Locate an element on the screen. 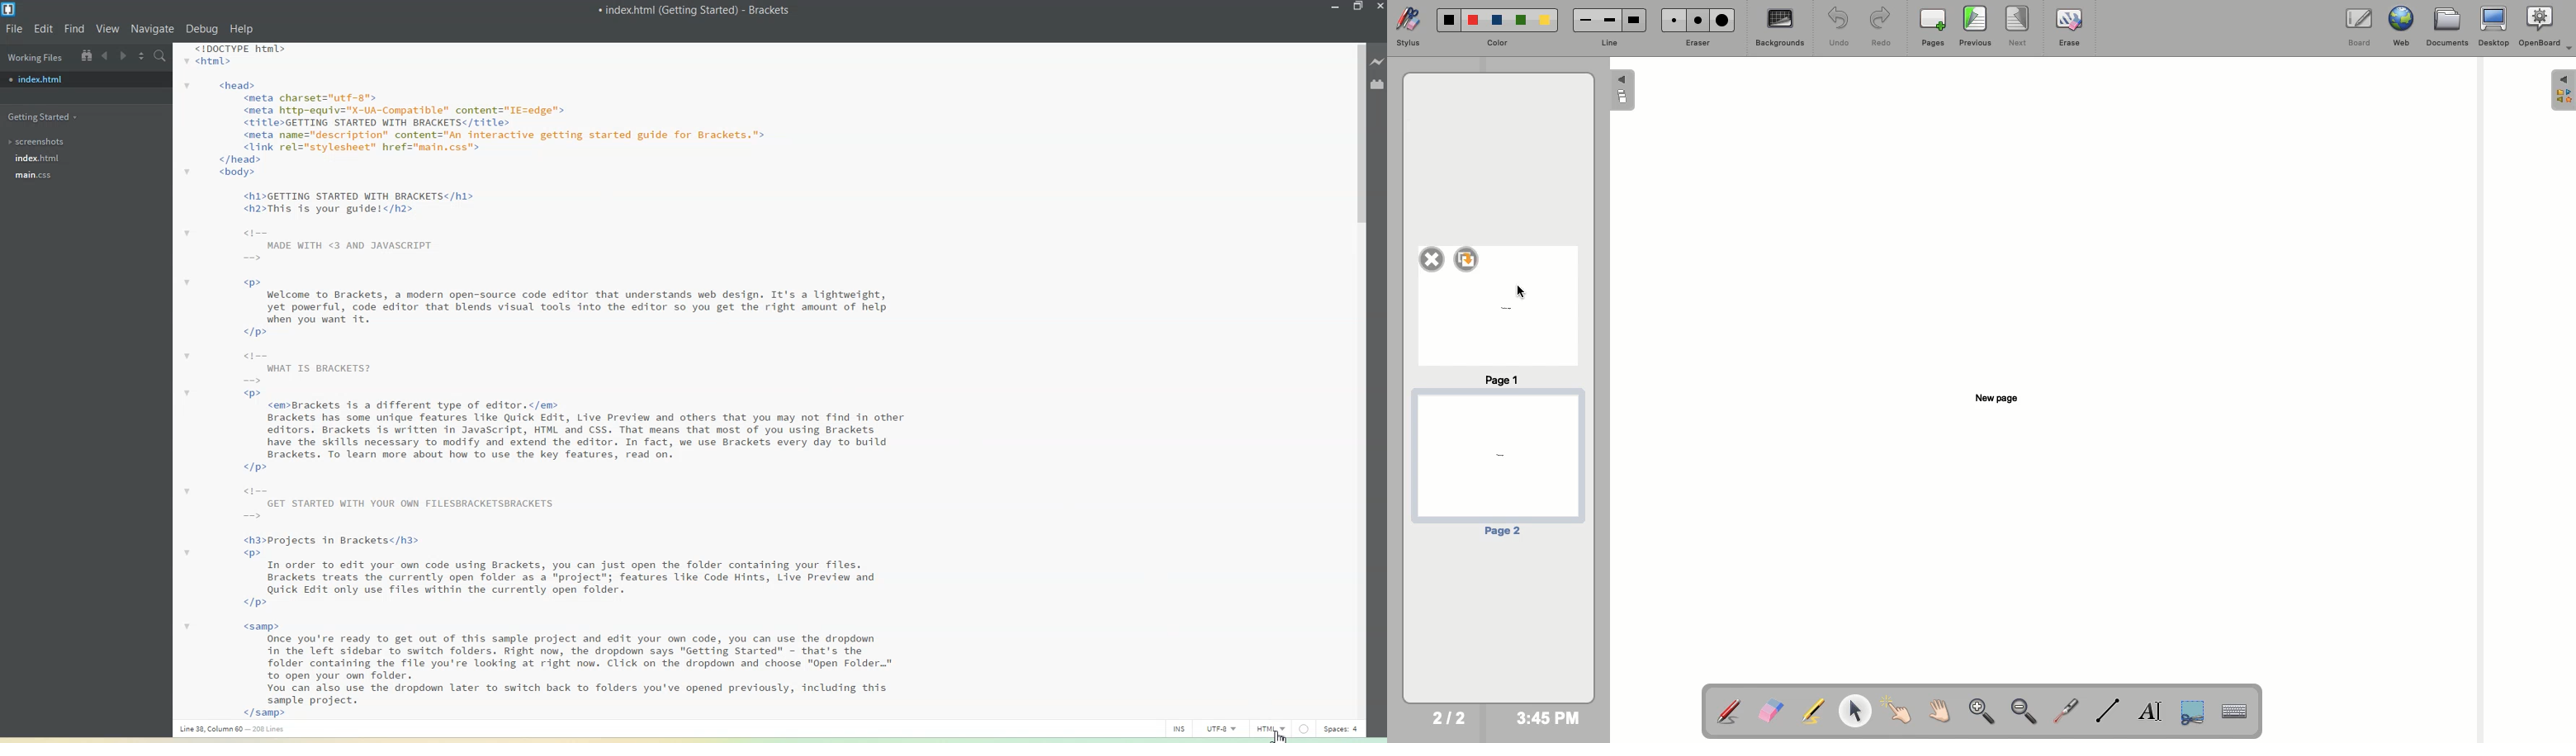 The image size is (2576, 756). Navigate Backward is located at coordinates (106, 56).